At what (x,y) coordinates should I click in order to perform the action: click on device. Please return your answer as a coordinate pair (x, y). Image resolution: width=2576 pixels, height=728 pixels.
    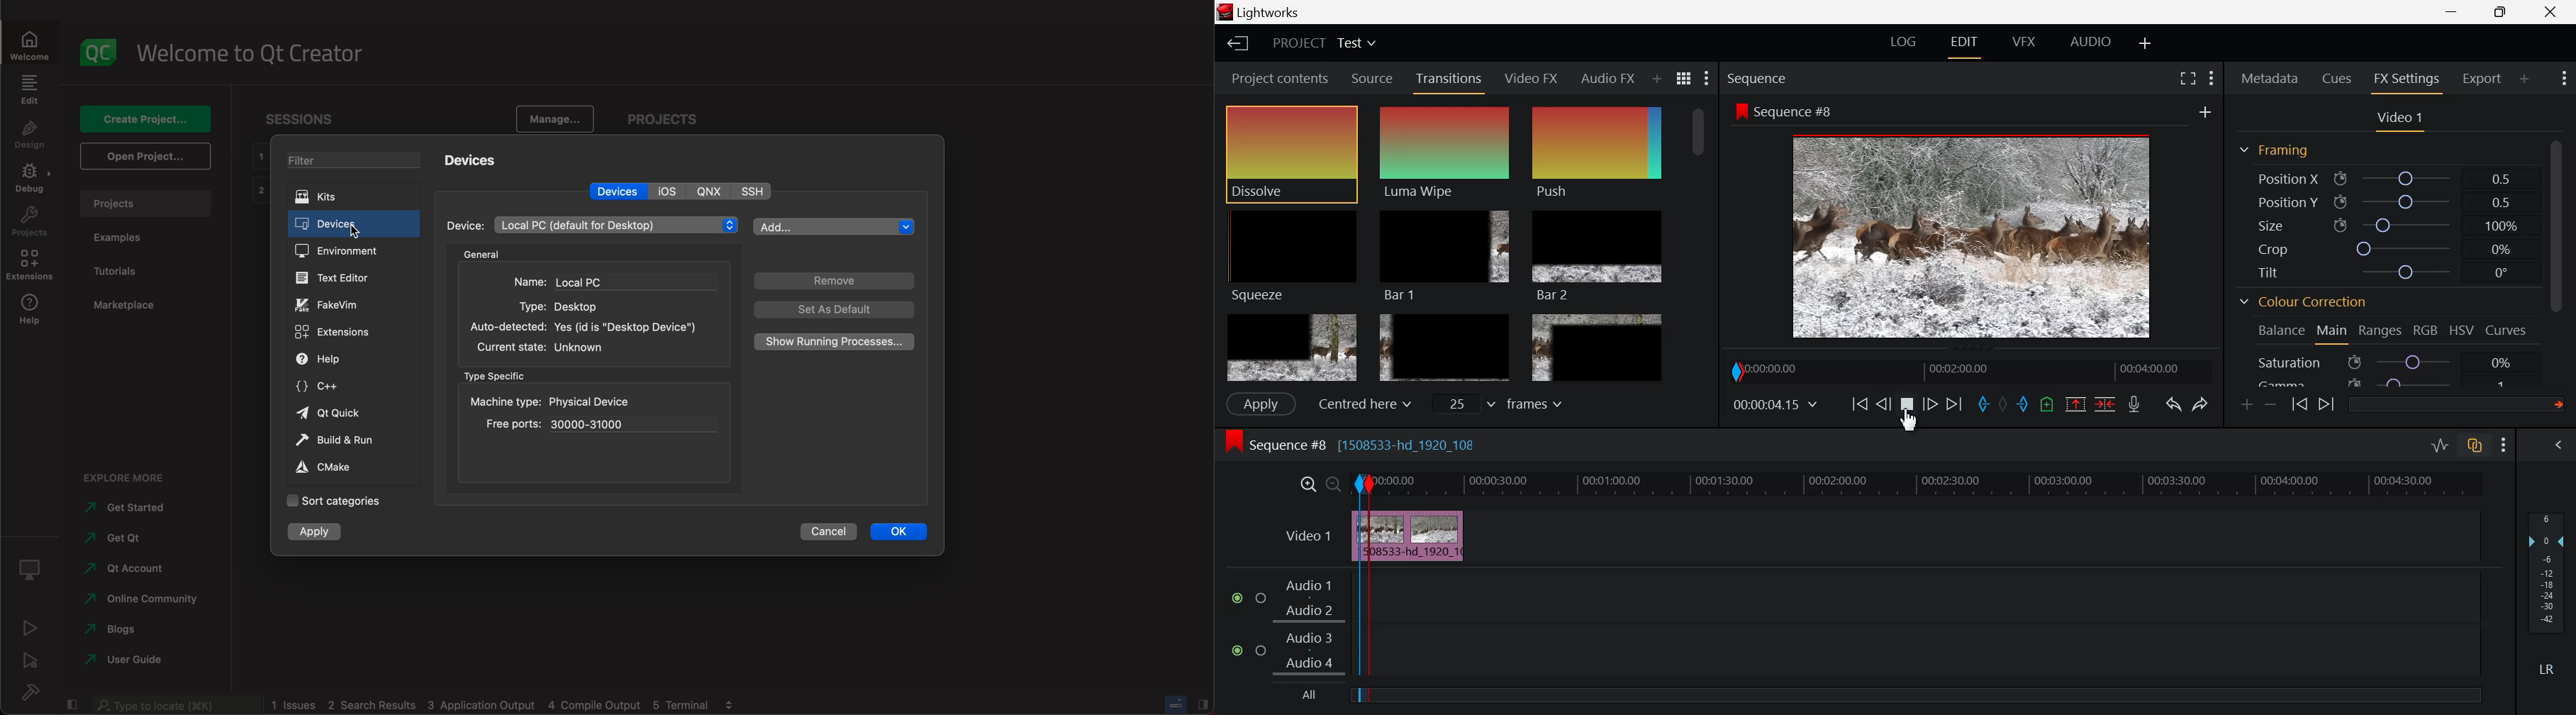
    Looking at the image, I should click on (467, 225).